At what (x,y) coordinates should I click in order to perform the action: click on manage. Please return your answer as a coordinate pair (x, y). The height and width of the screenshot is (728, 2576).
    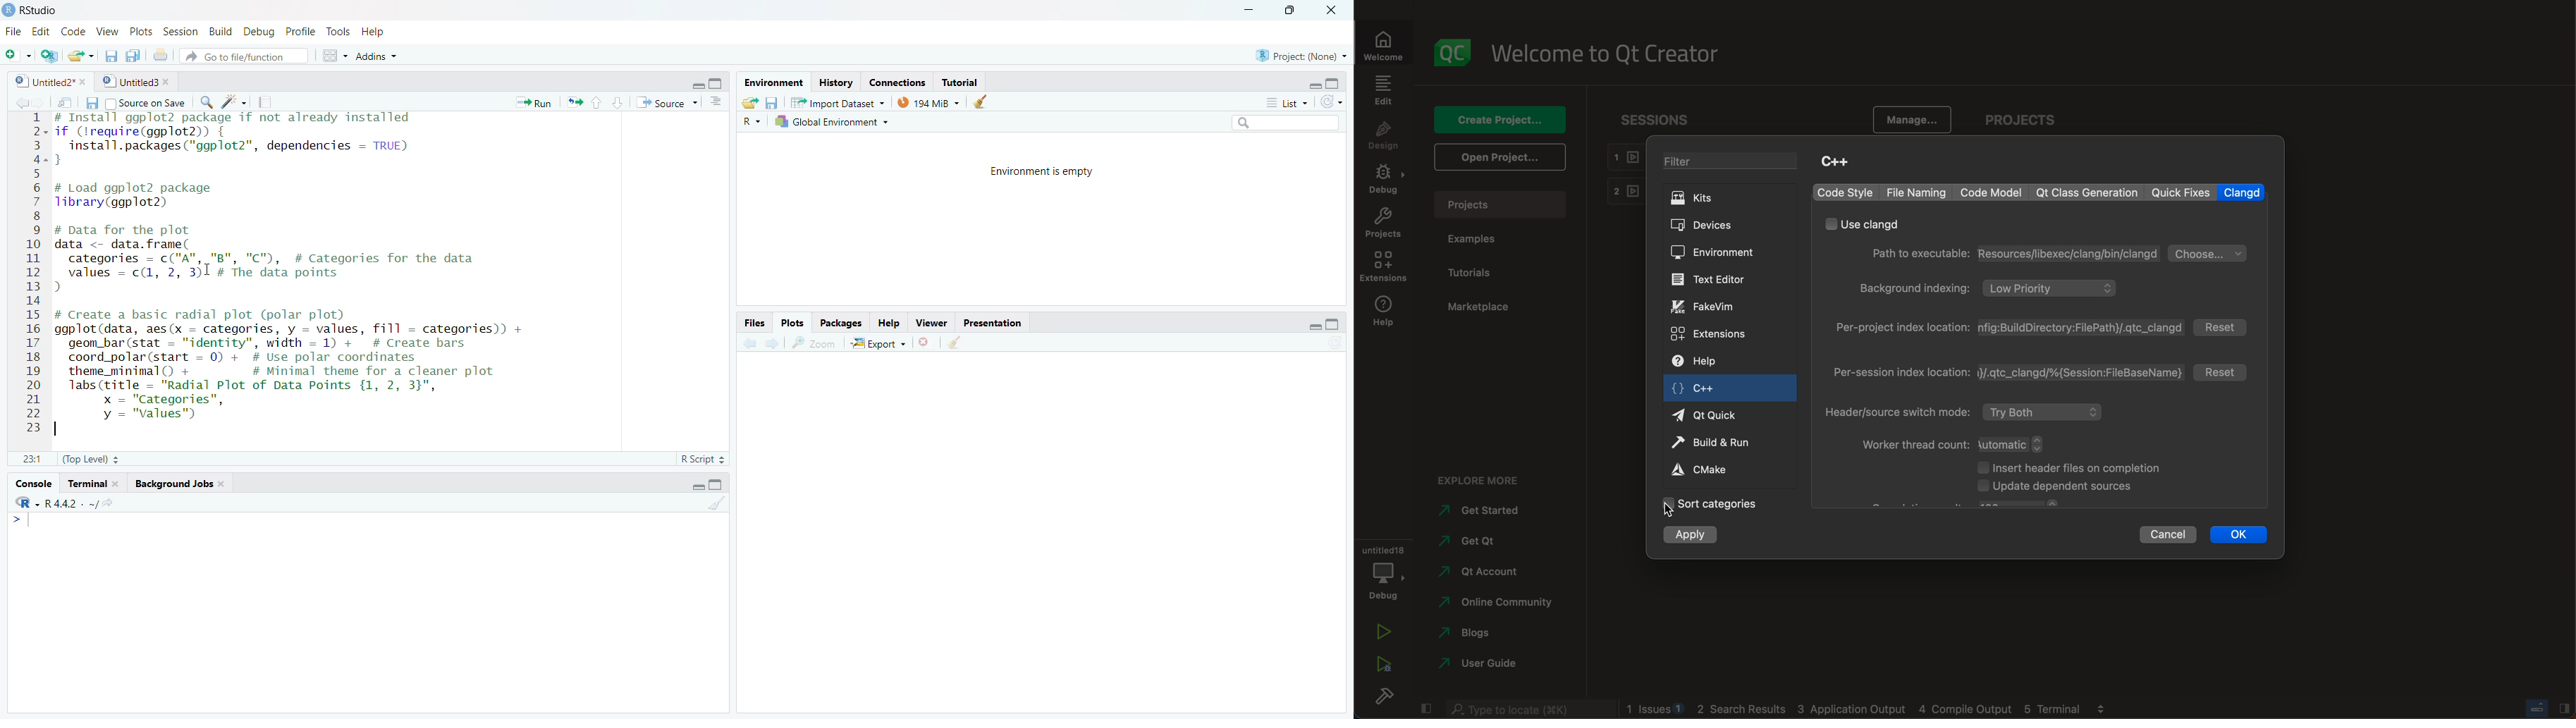
    Looking at the image, I should click on (1908, 120).